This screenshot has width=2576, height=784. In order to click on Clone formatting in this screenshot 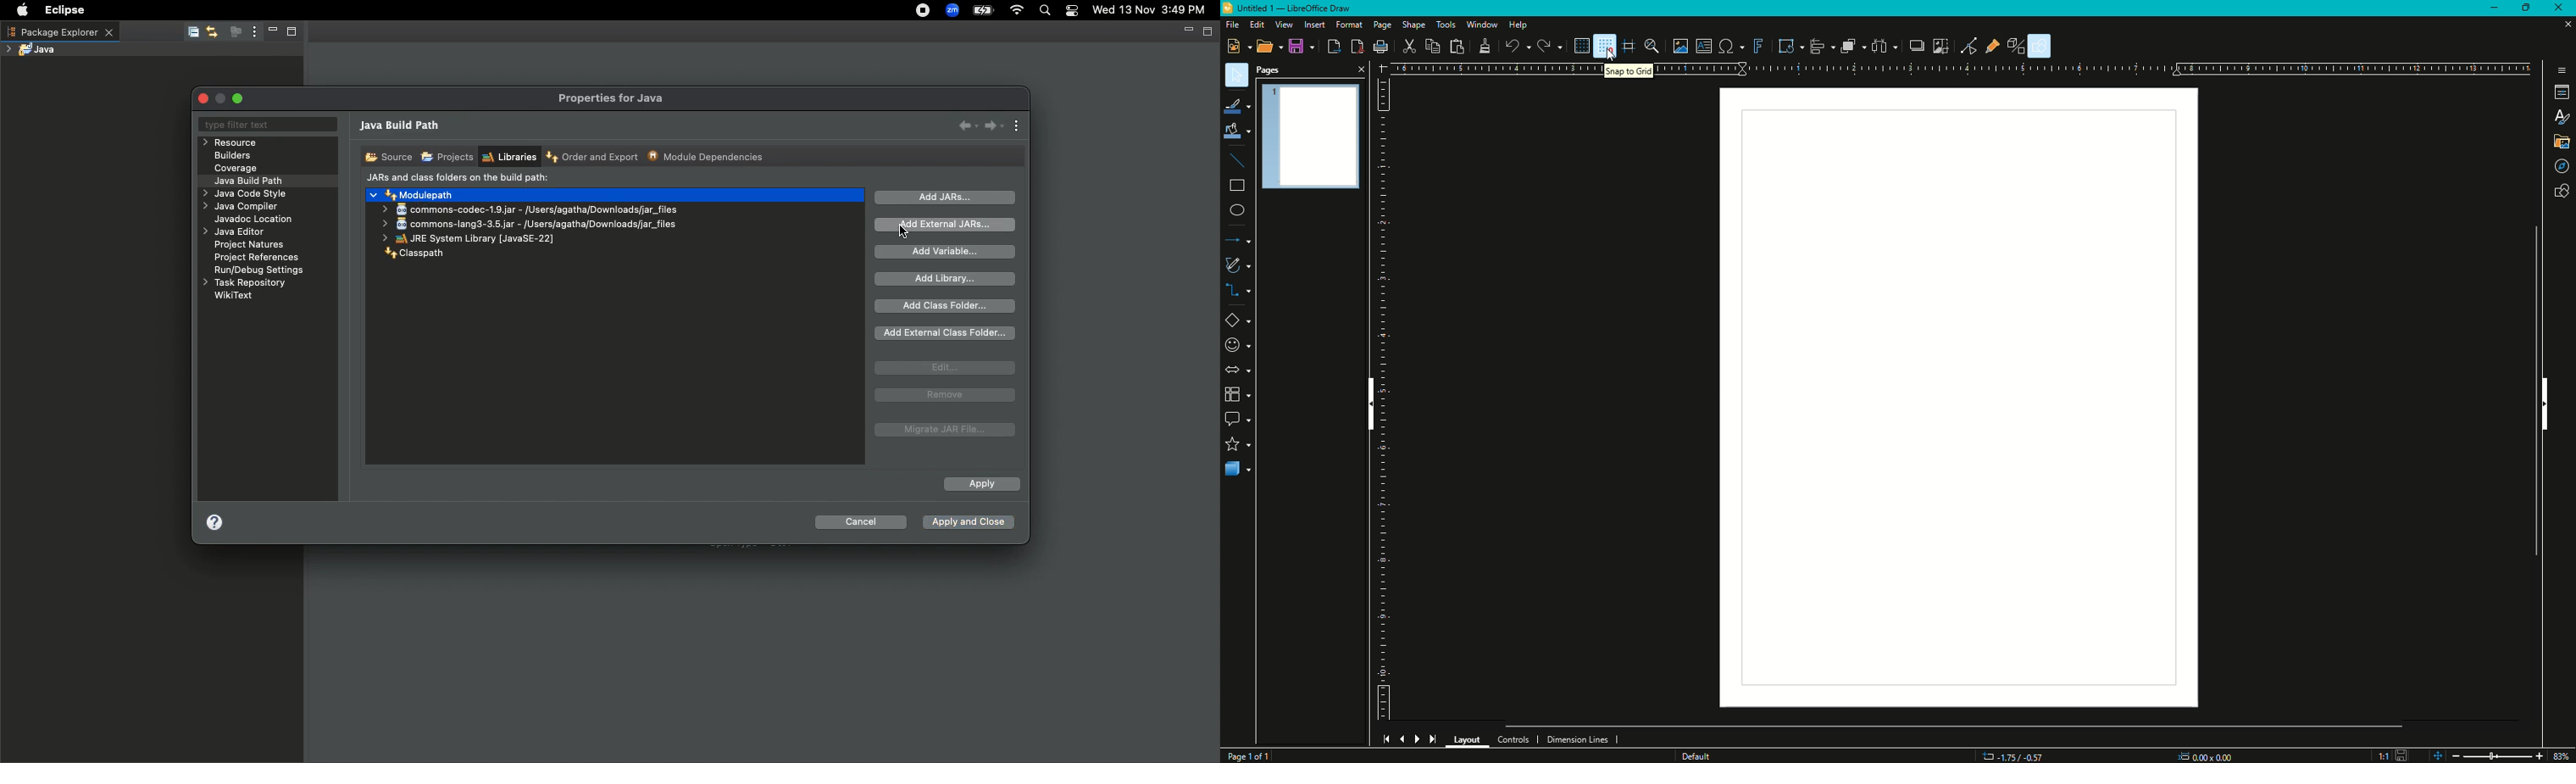, I will do `click(1485, 45)`.